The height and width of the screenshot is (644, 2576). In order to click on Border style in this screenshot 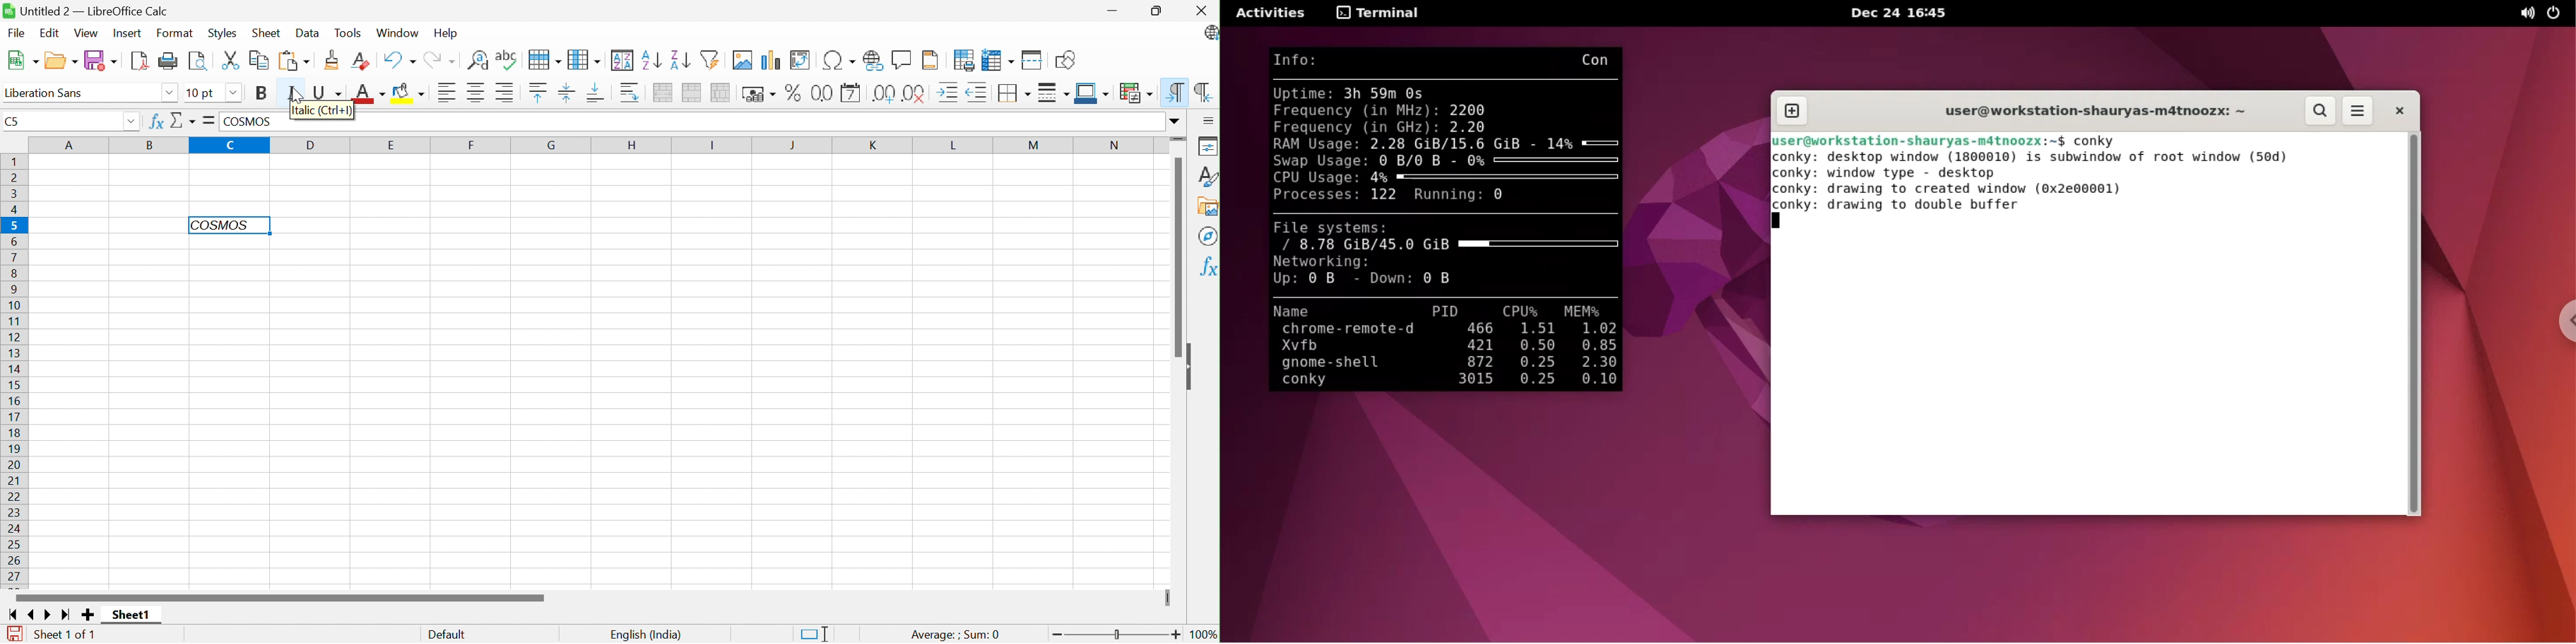, I will do `click(1052, 92)`.